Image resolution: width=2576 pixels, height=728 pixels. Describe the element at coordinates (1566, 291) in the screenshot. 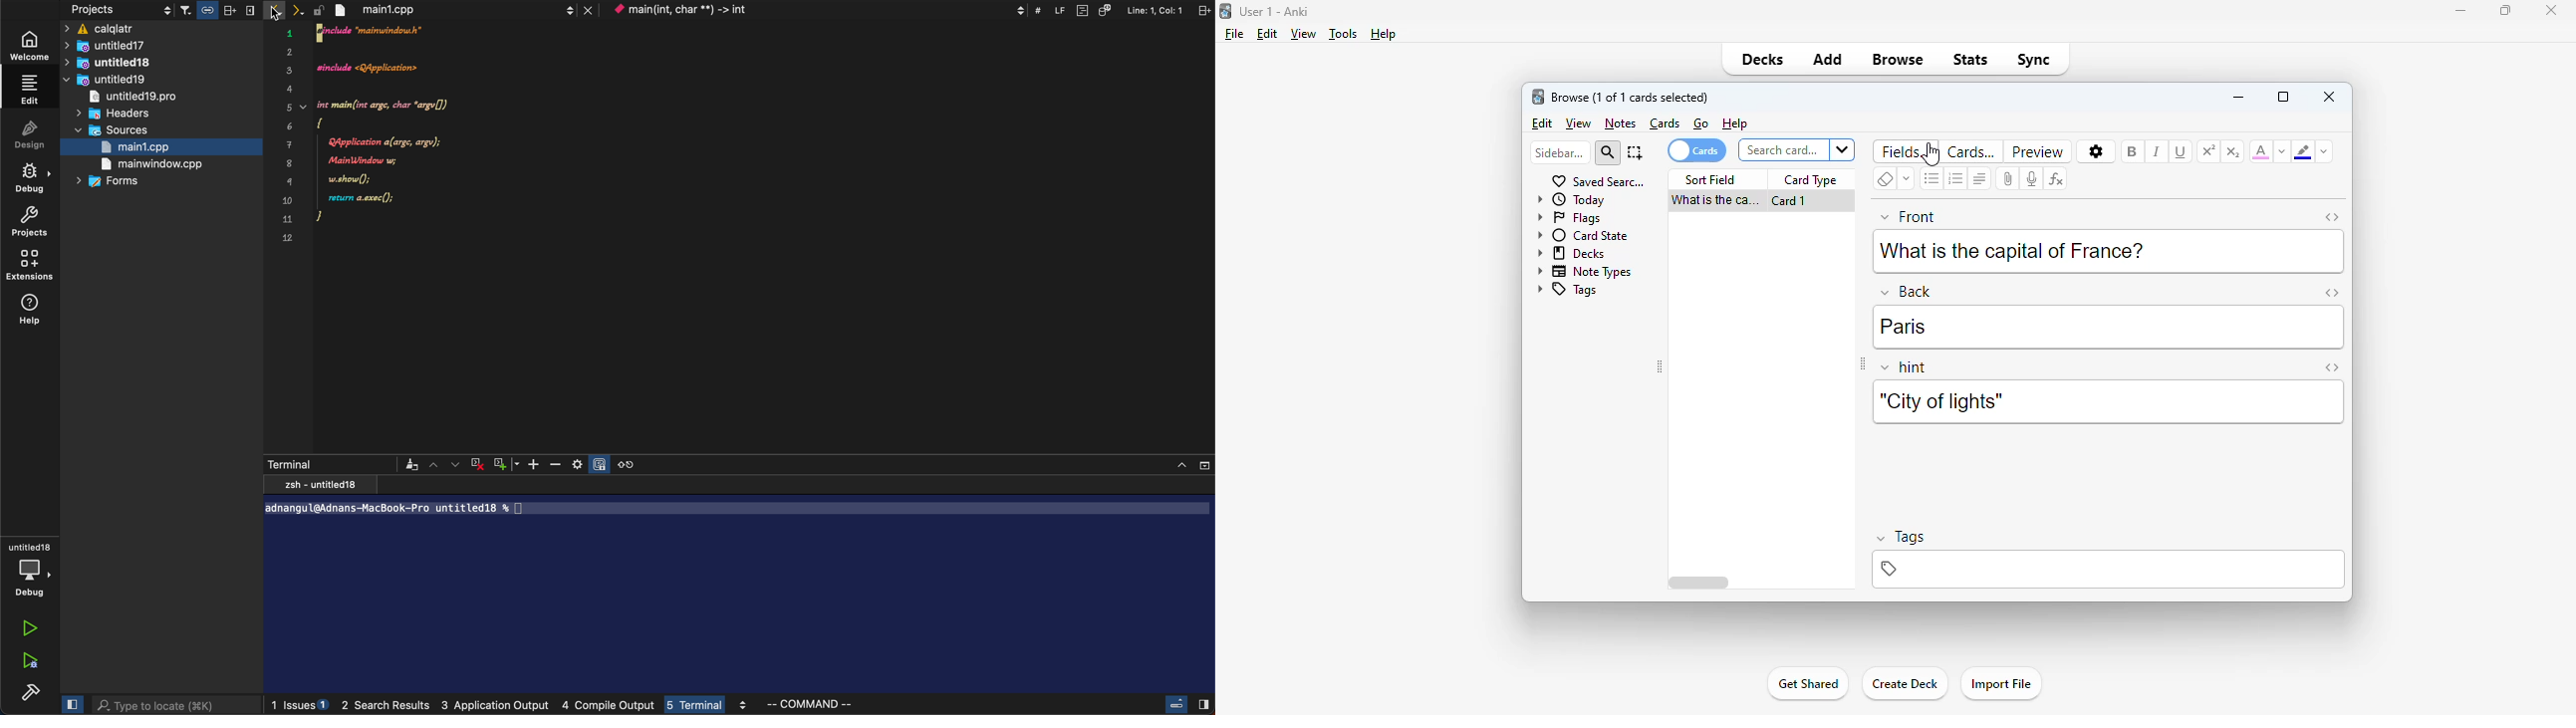

I see `tags` at that location.